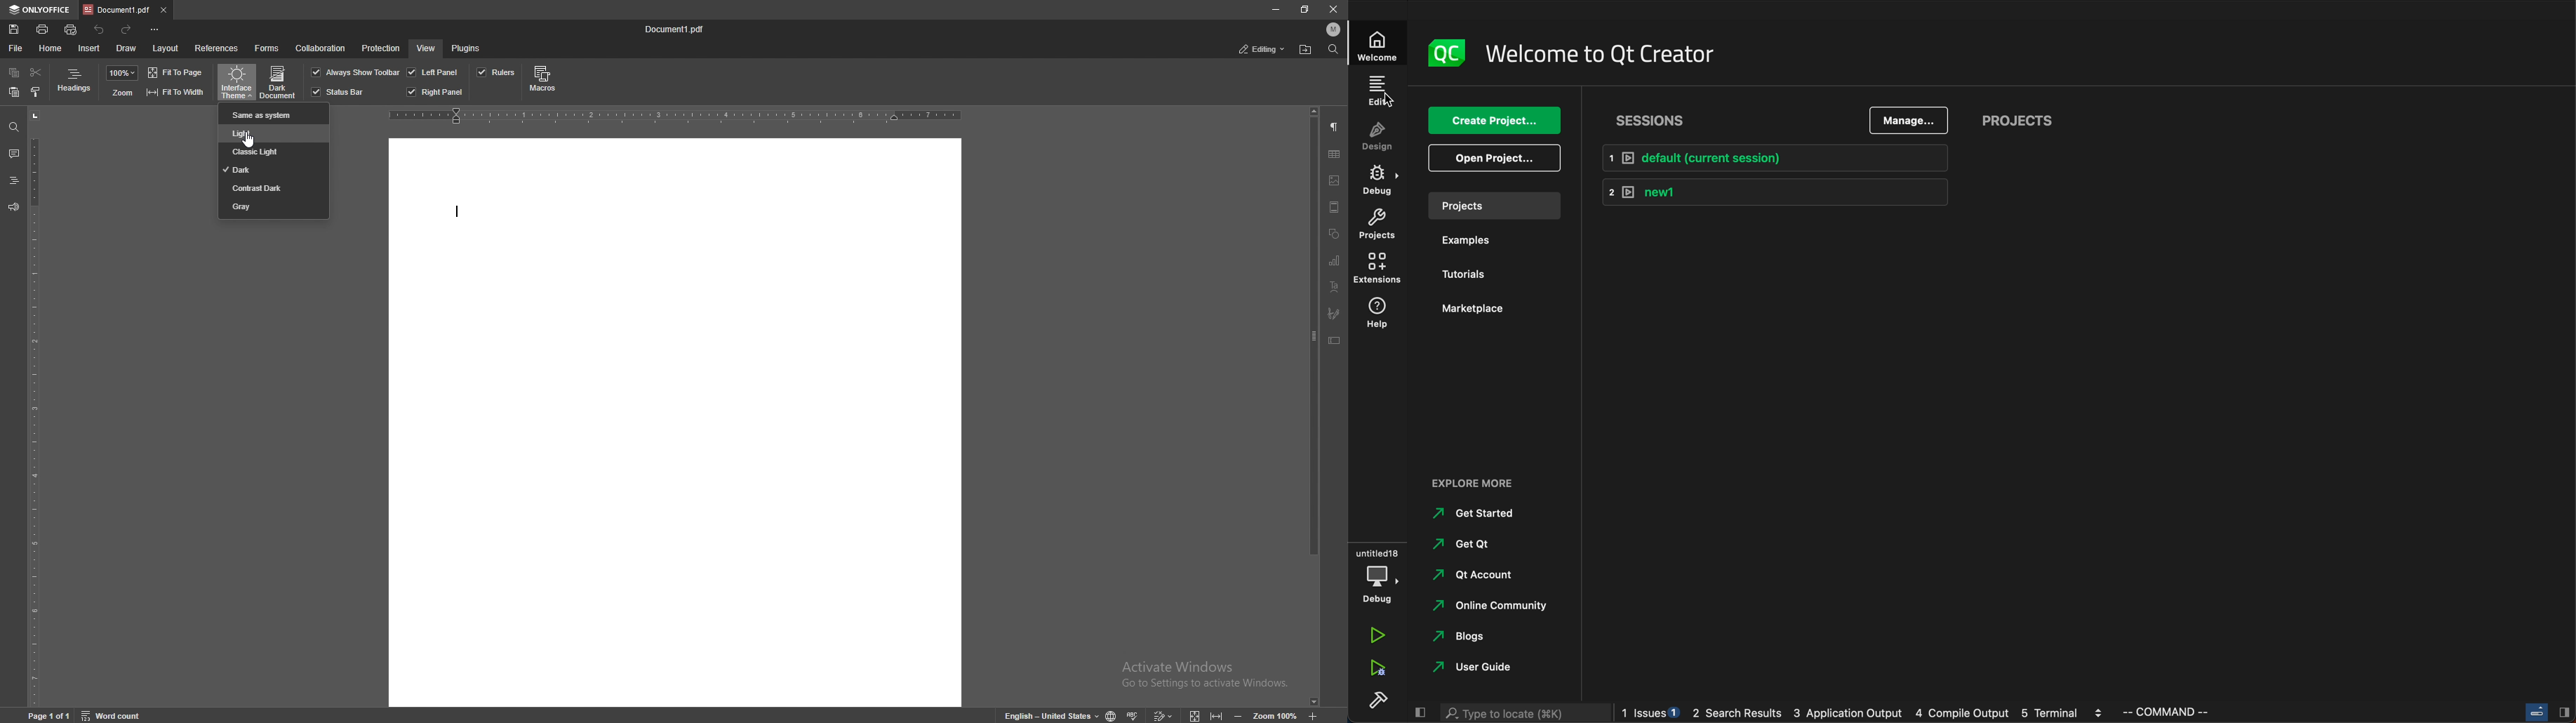 The image size is (2576, 728). Describe the element at coordinates (1420, 713) in the screenshot. I see `close slidebar` at that location.